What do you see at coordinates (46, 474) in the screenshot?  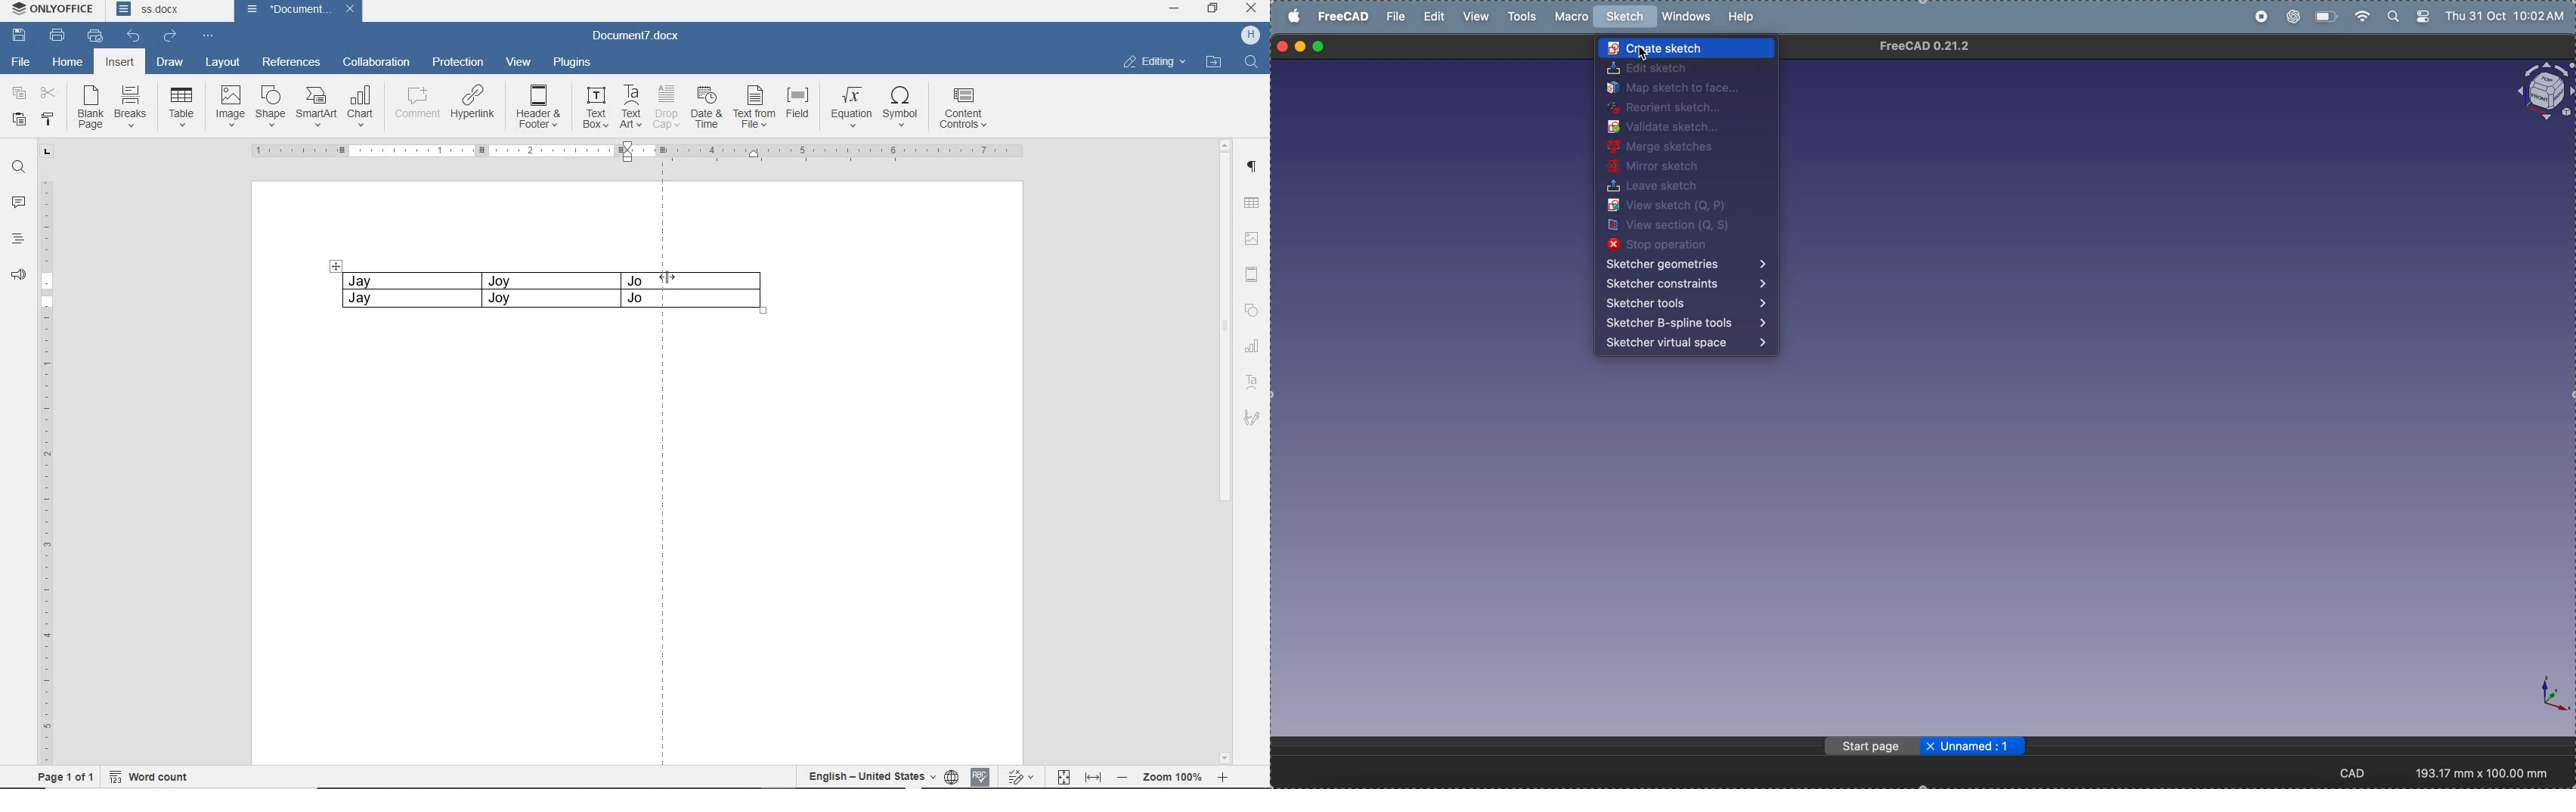 I see `RULER` at bounding box center [46, 474].